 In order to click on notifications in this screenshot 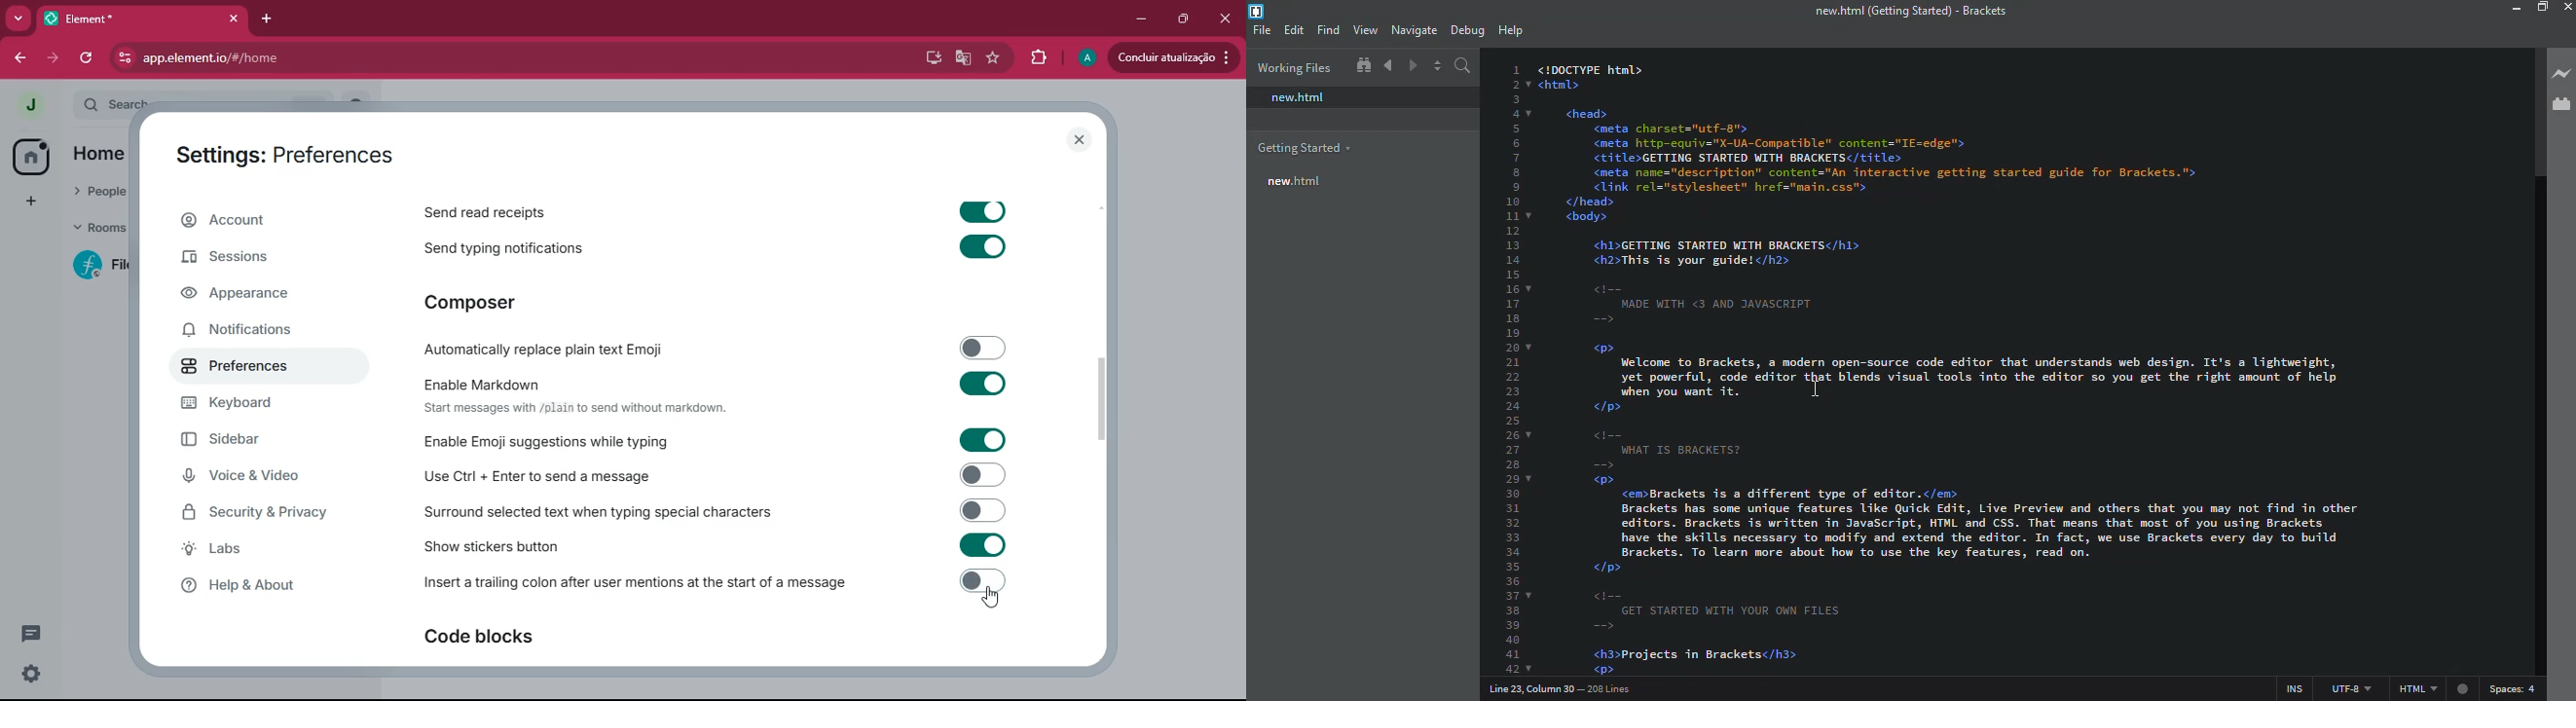, I will do `click(253, 333)`.